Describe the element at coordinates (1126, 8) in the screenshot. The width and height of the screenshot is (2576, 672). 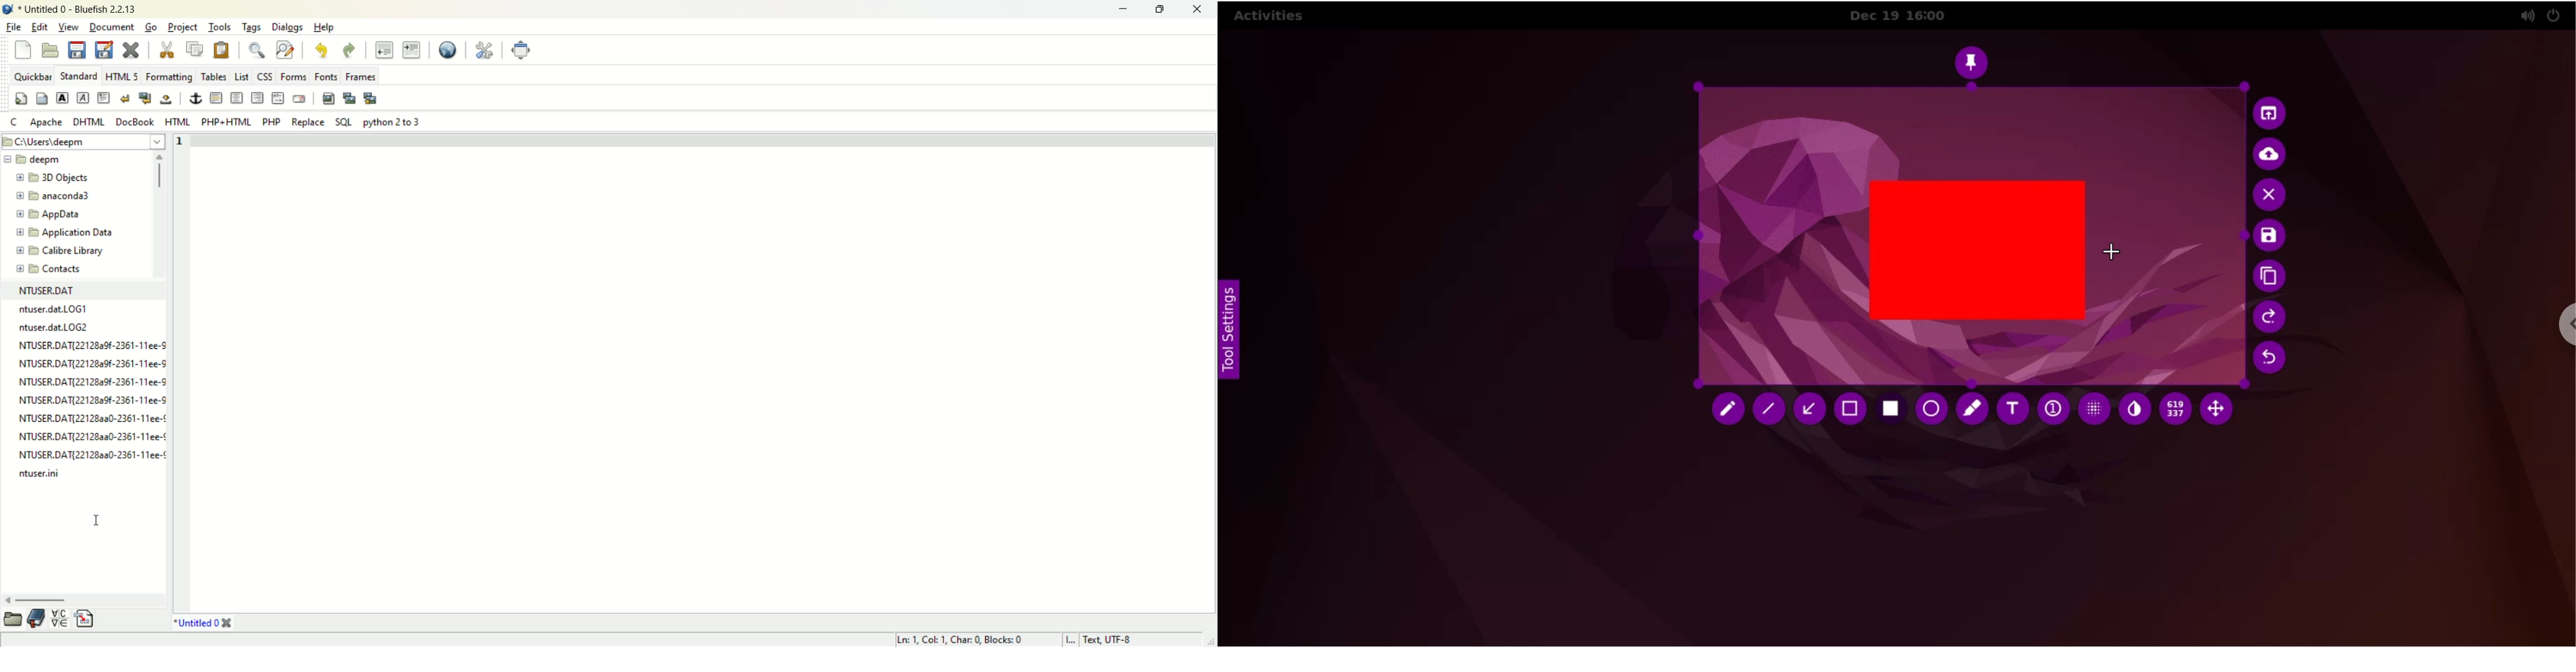
I see `minimize` at that location.